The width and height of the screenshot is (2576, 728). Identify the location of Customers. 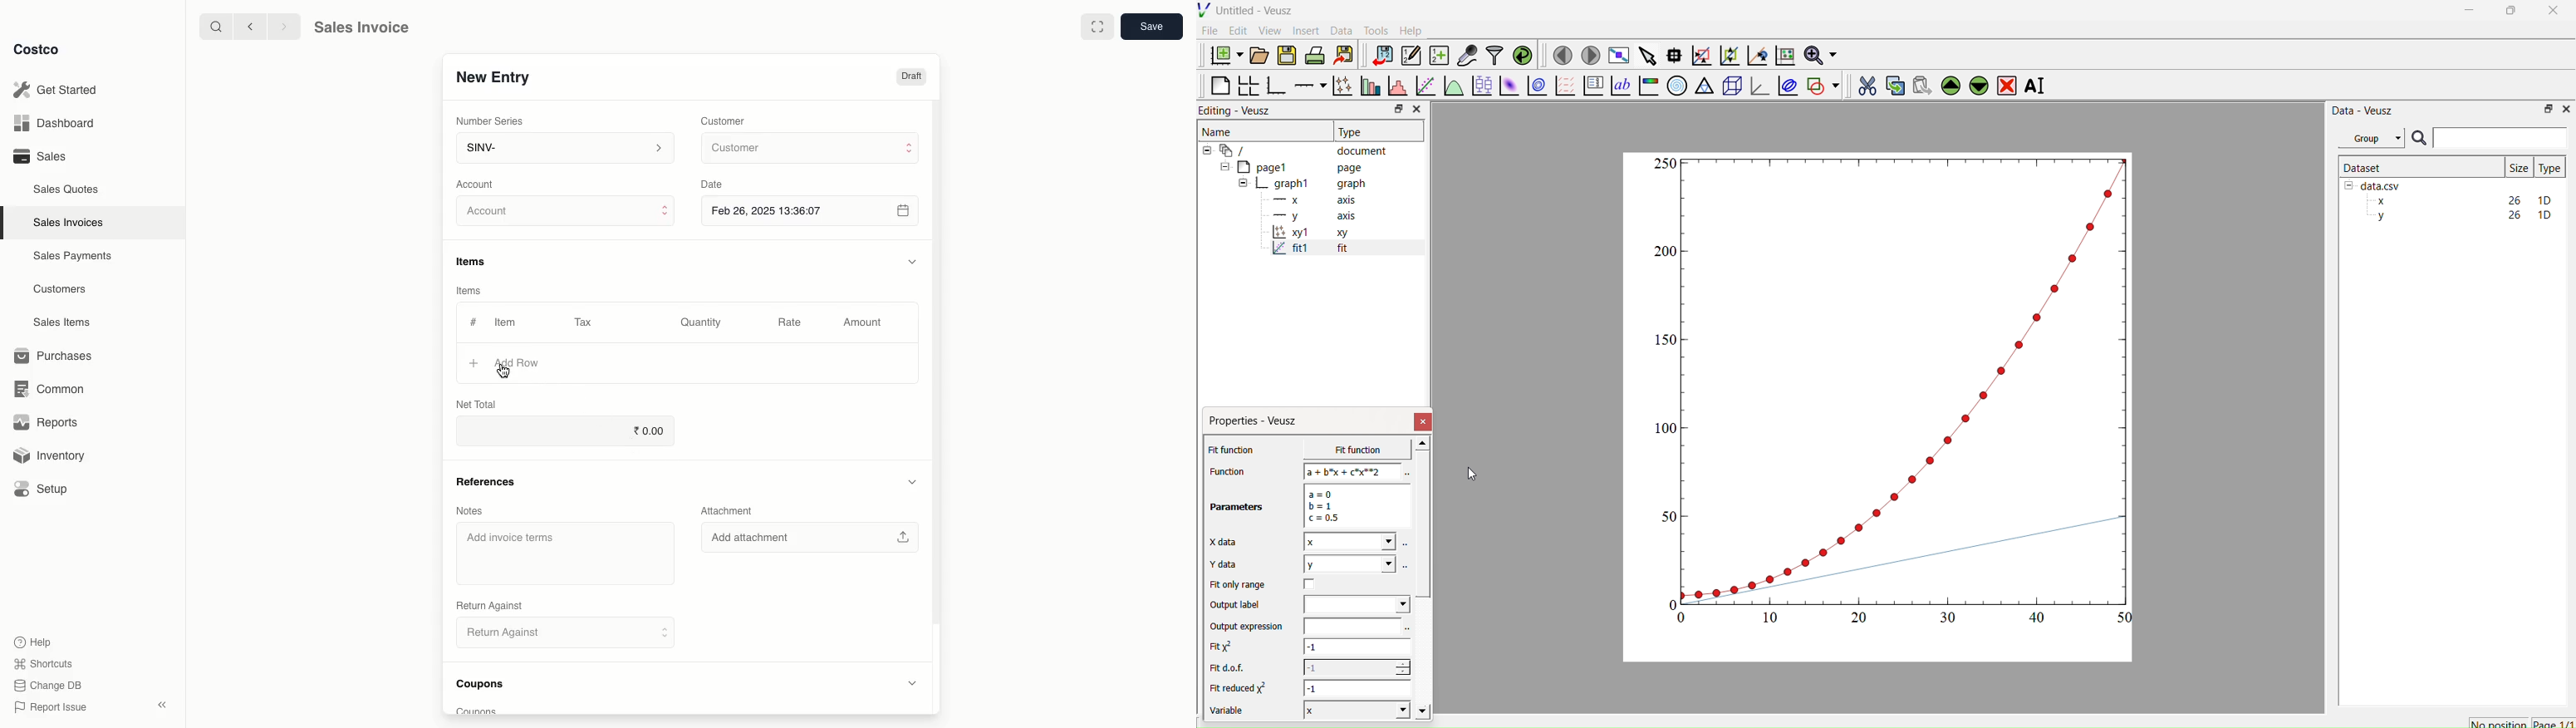
(60, 288).